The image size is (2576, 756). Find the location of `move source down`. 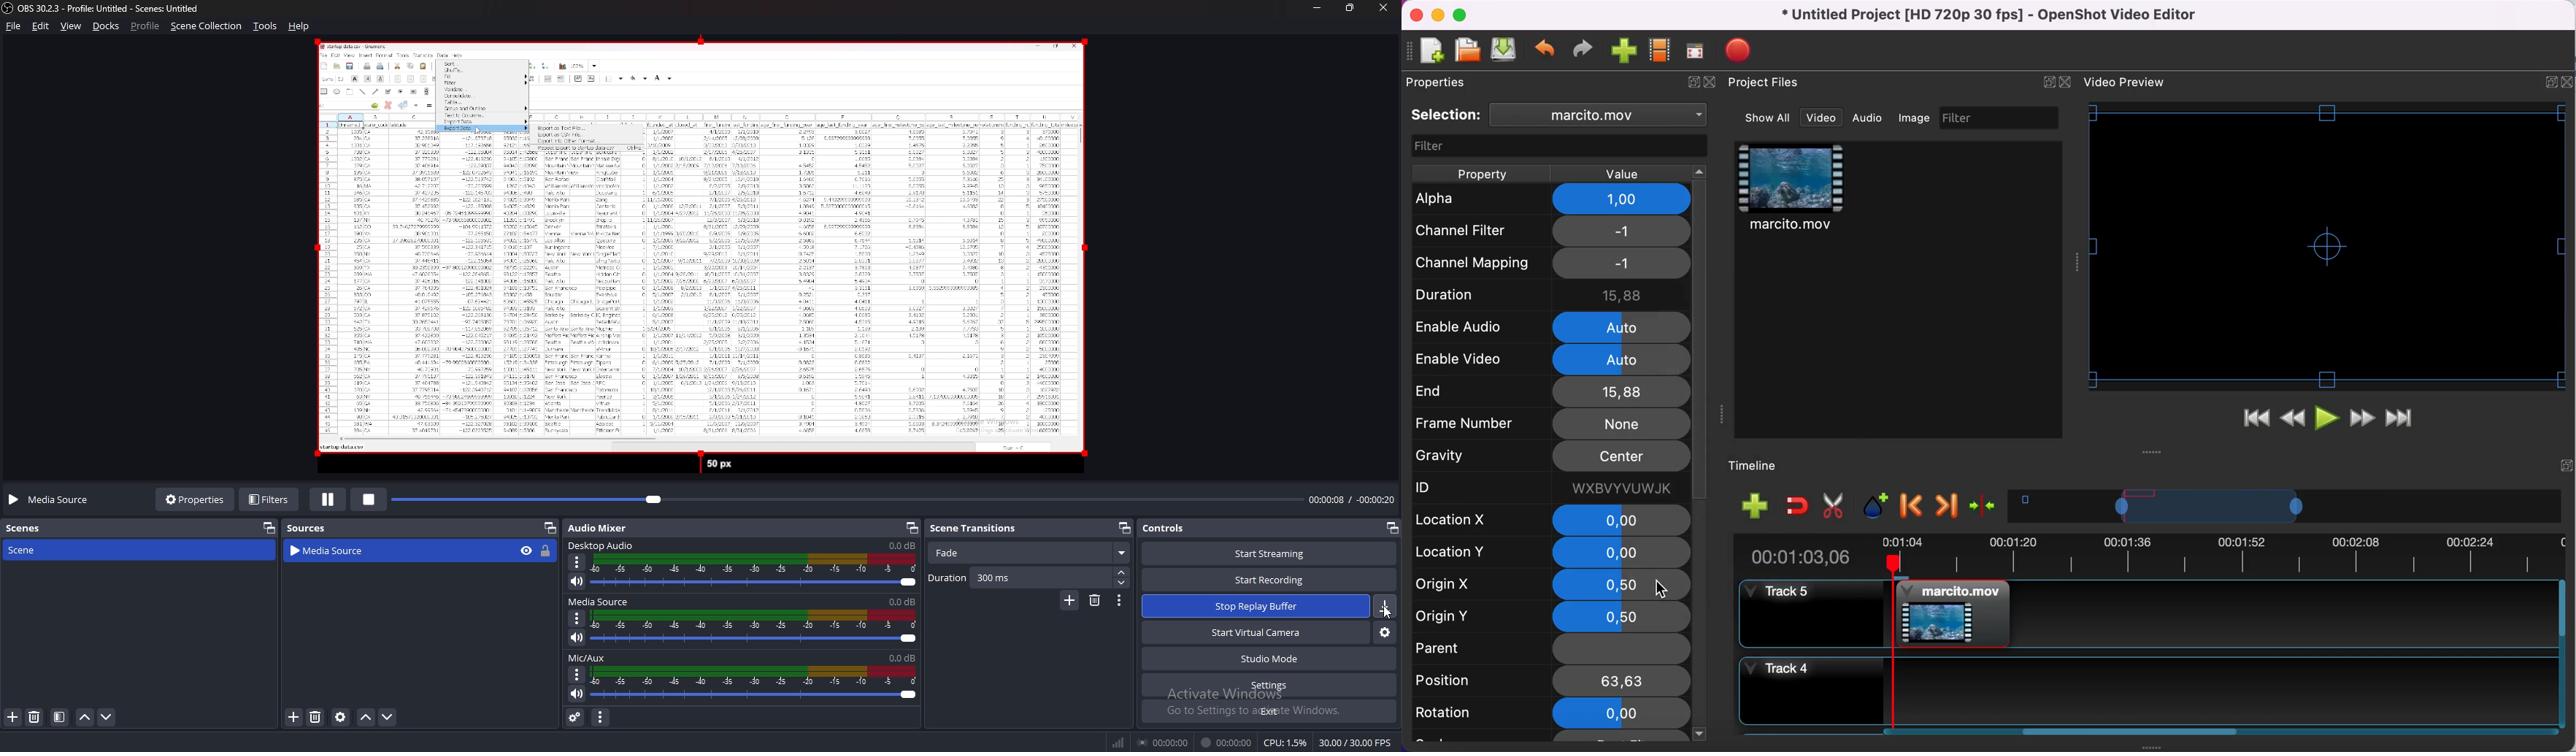

move source down is located at coordinates (388, 717).